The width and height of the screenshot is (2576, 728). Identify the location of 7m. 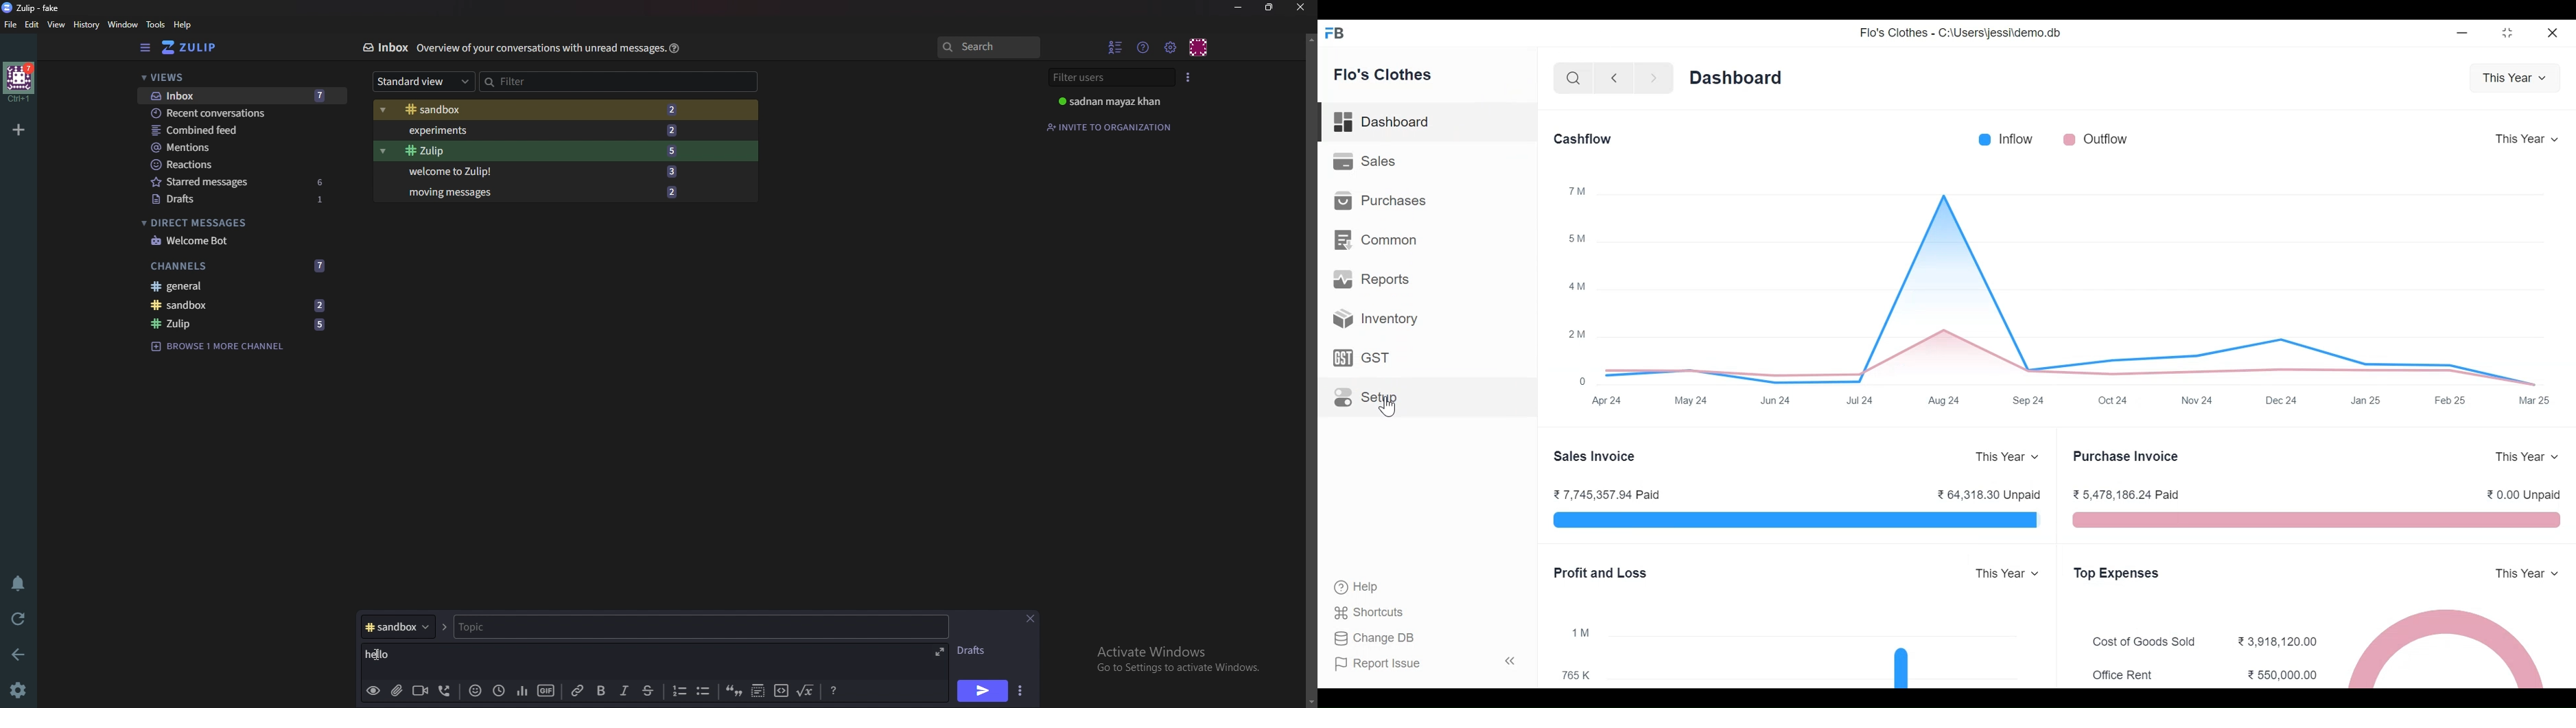
(1573, 191).